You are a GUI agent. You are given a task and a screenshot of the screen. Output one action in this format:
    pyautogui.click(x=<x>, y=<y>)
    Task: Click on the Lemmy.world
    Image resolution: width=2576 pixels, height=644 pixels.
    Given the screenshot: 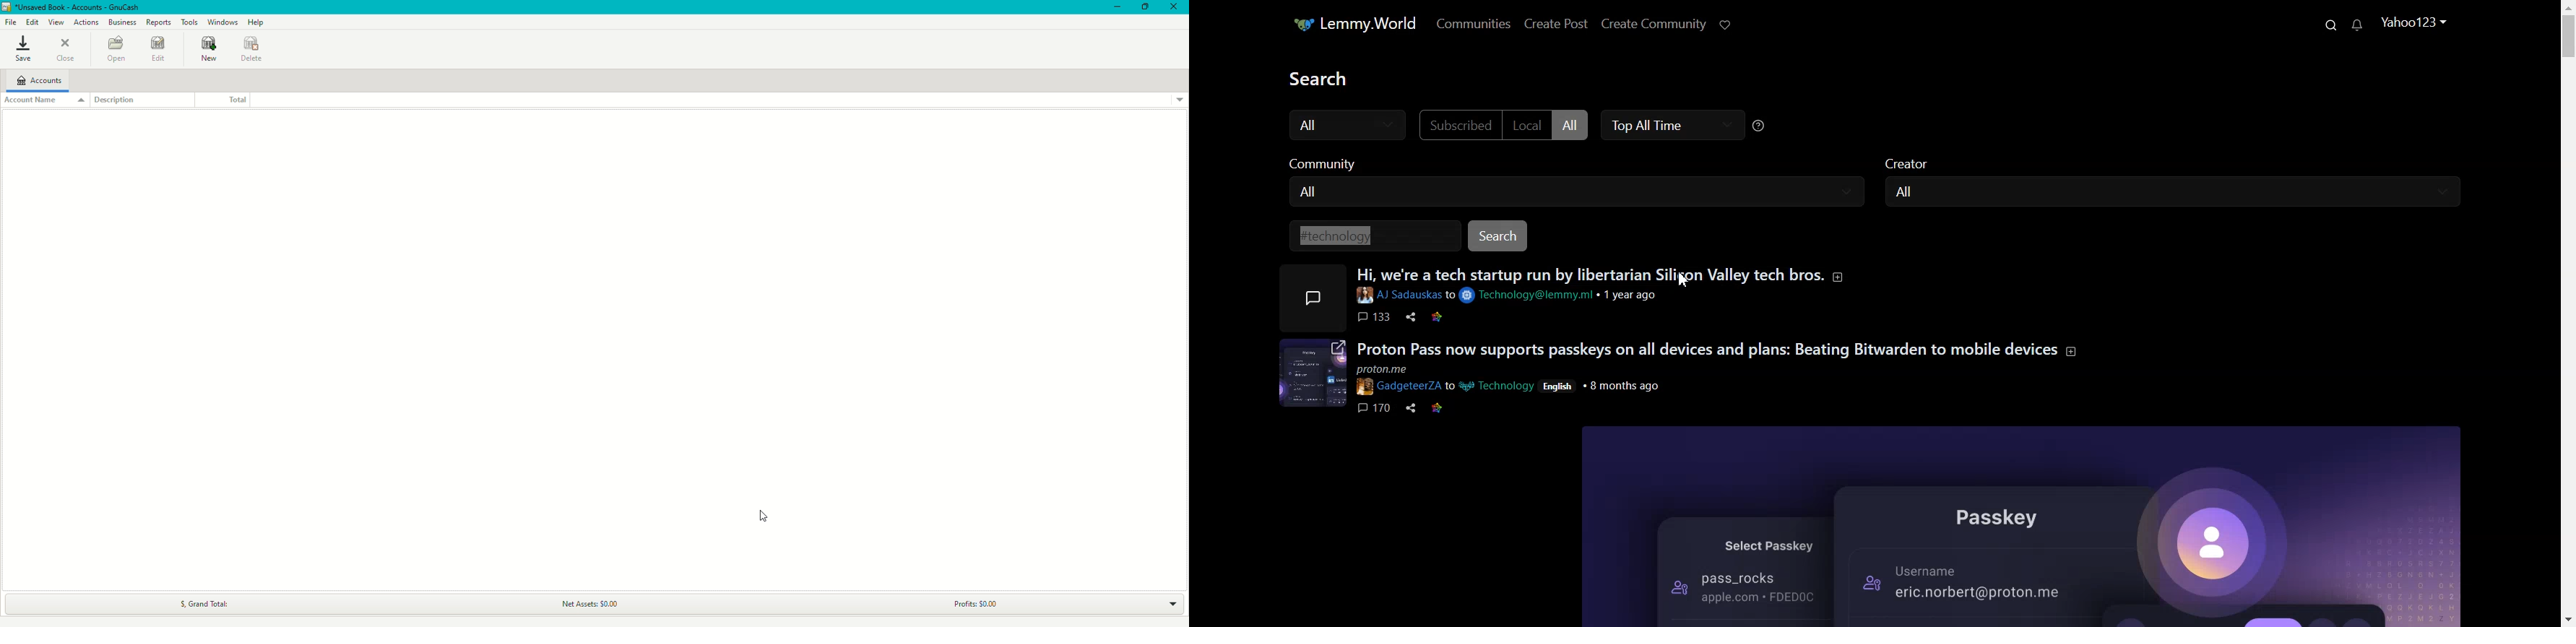 What is the action you would take?
    pyautogui.click(x=1353, y=23)
    